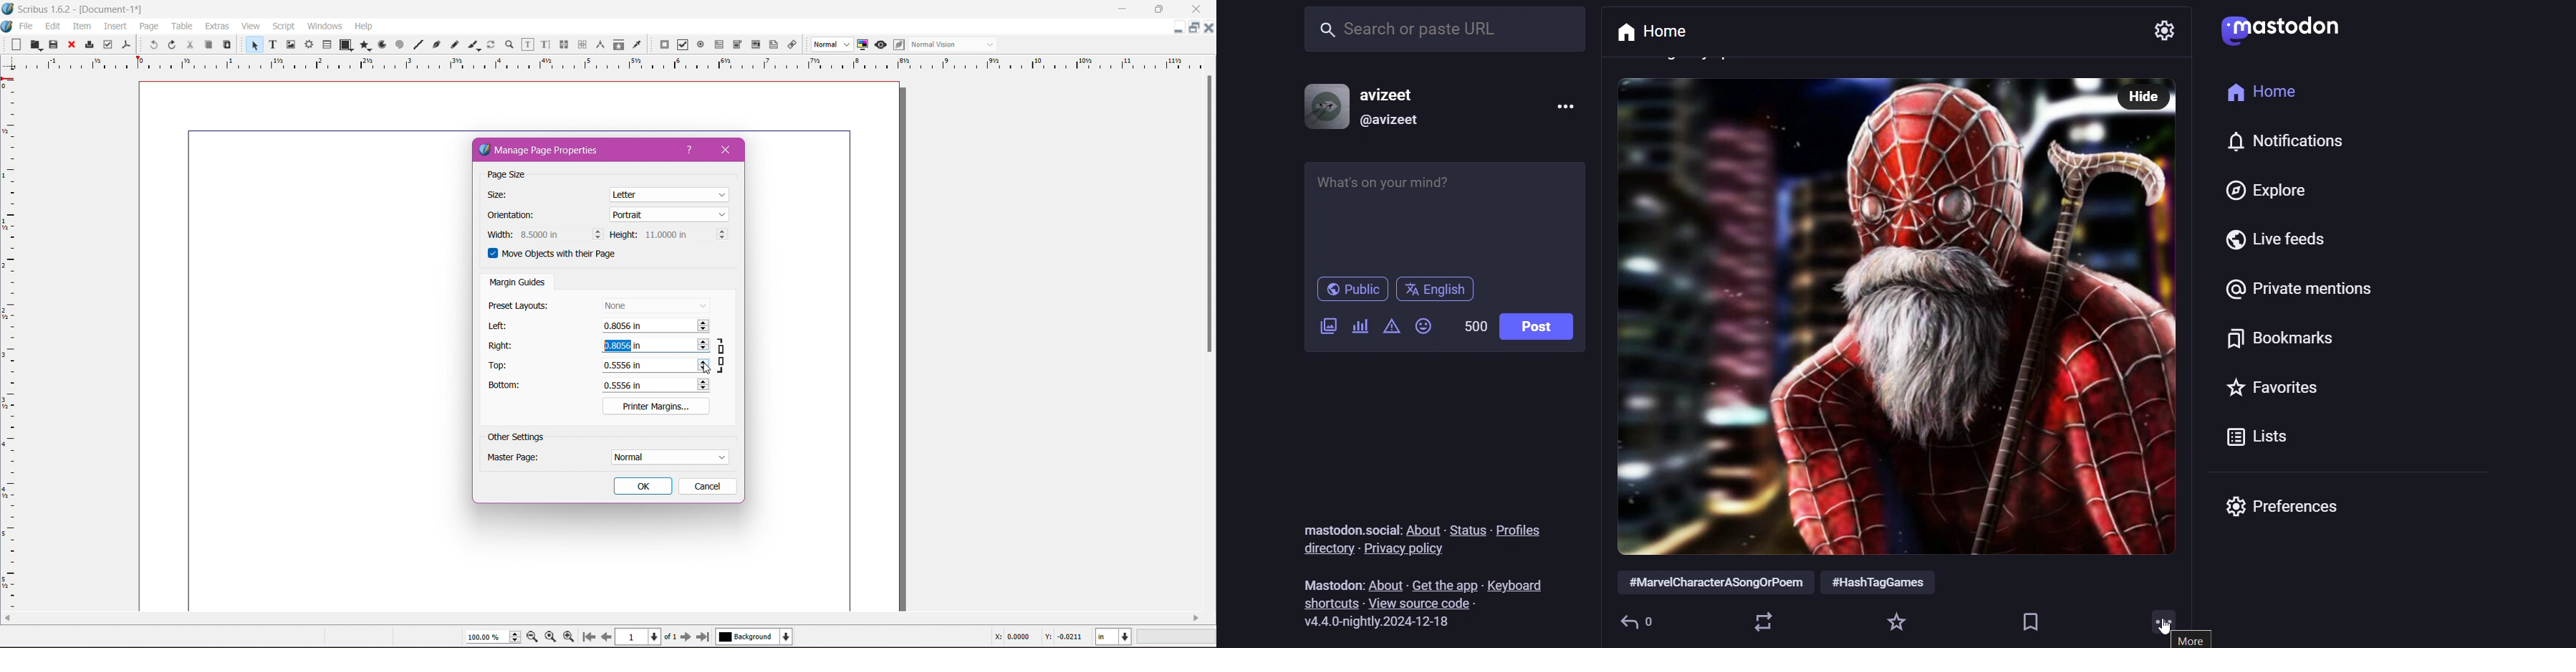  I want to click on Eye Dropper, so click(637, 44).